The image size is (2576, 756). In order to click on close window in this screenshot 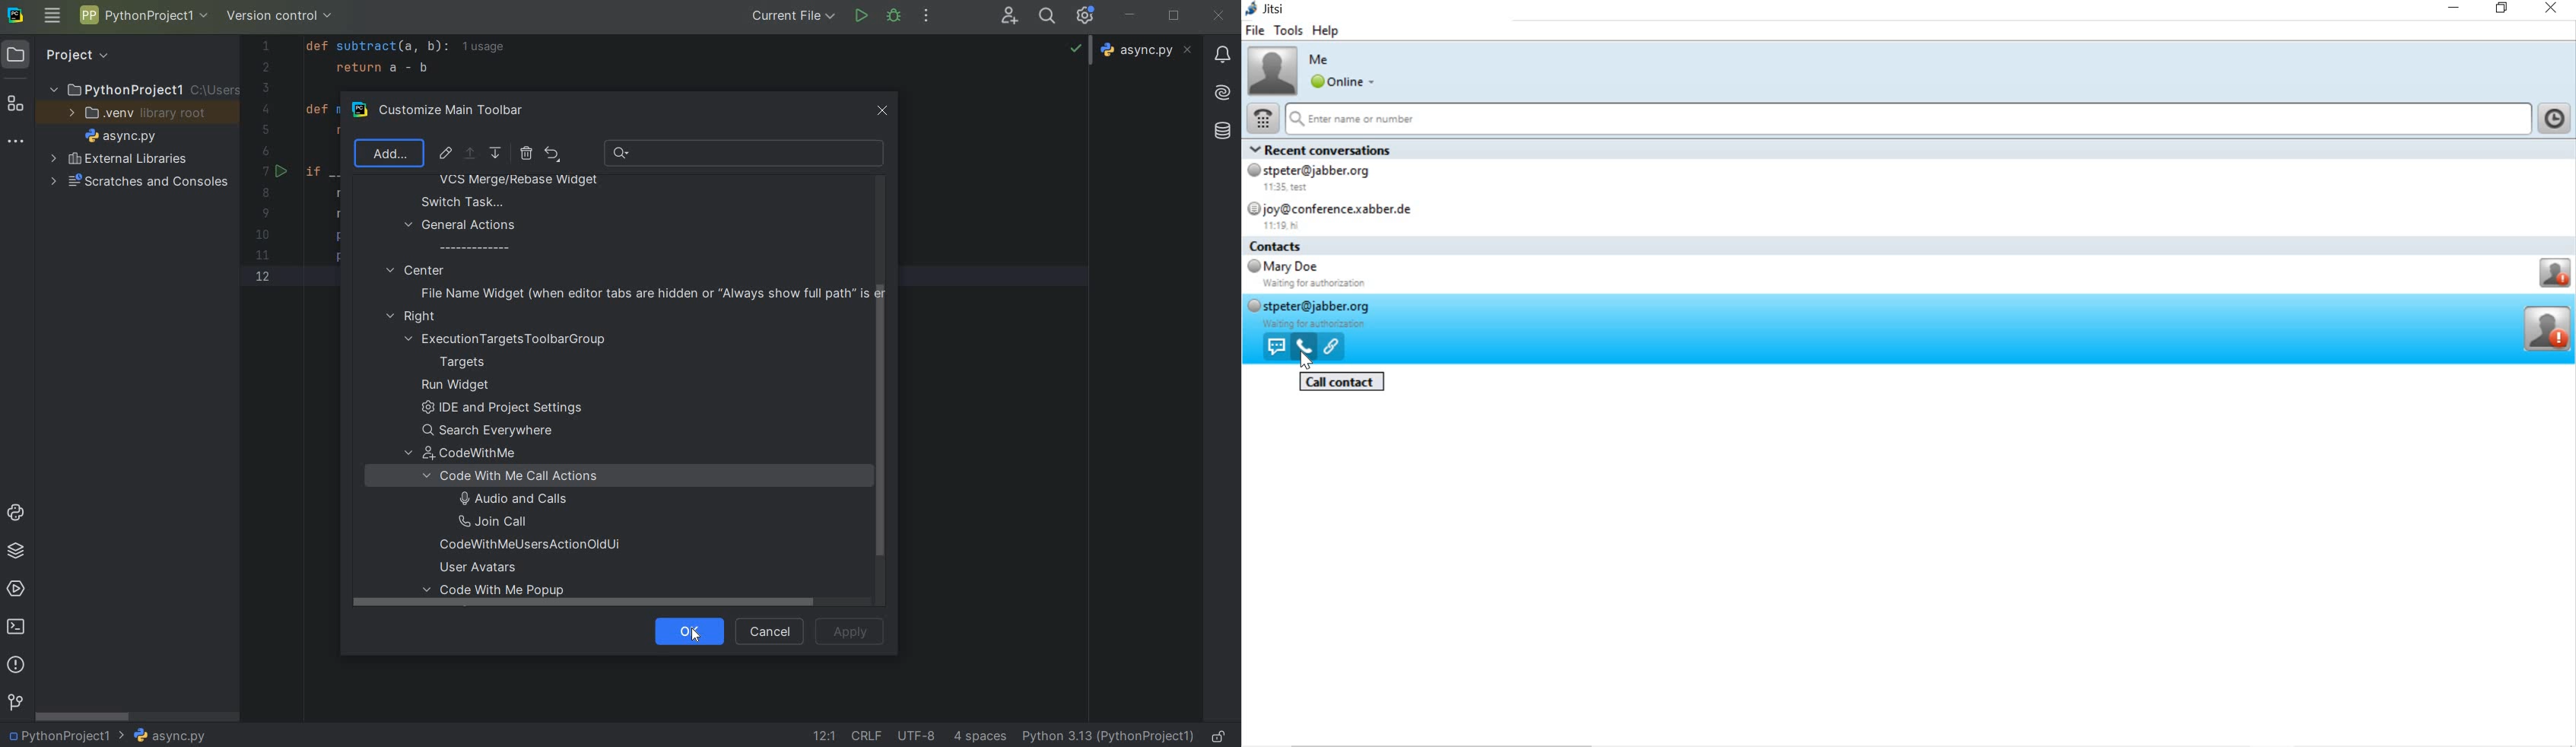, I will do `click(884, 108)`.